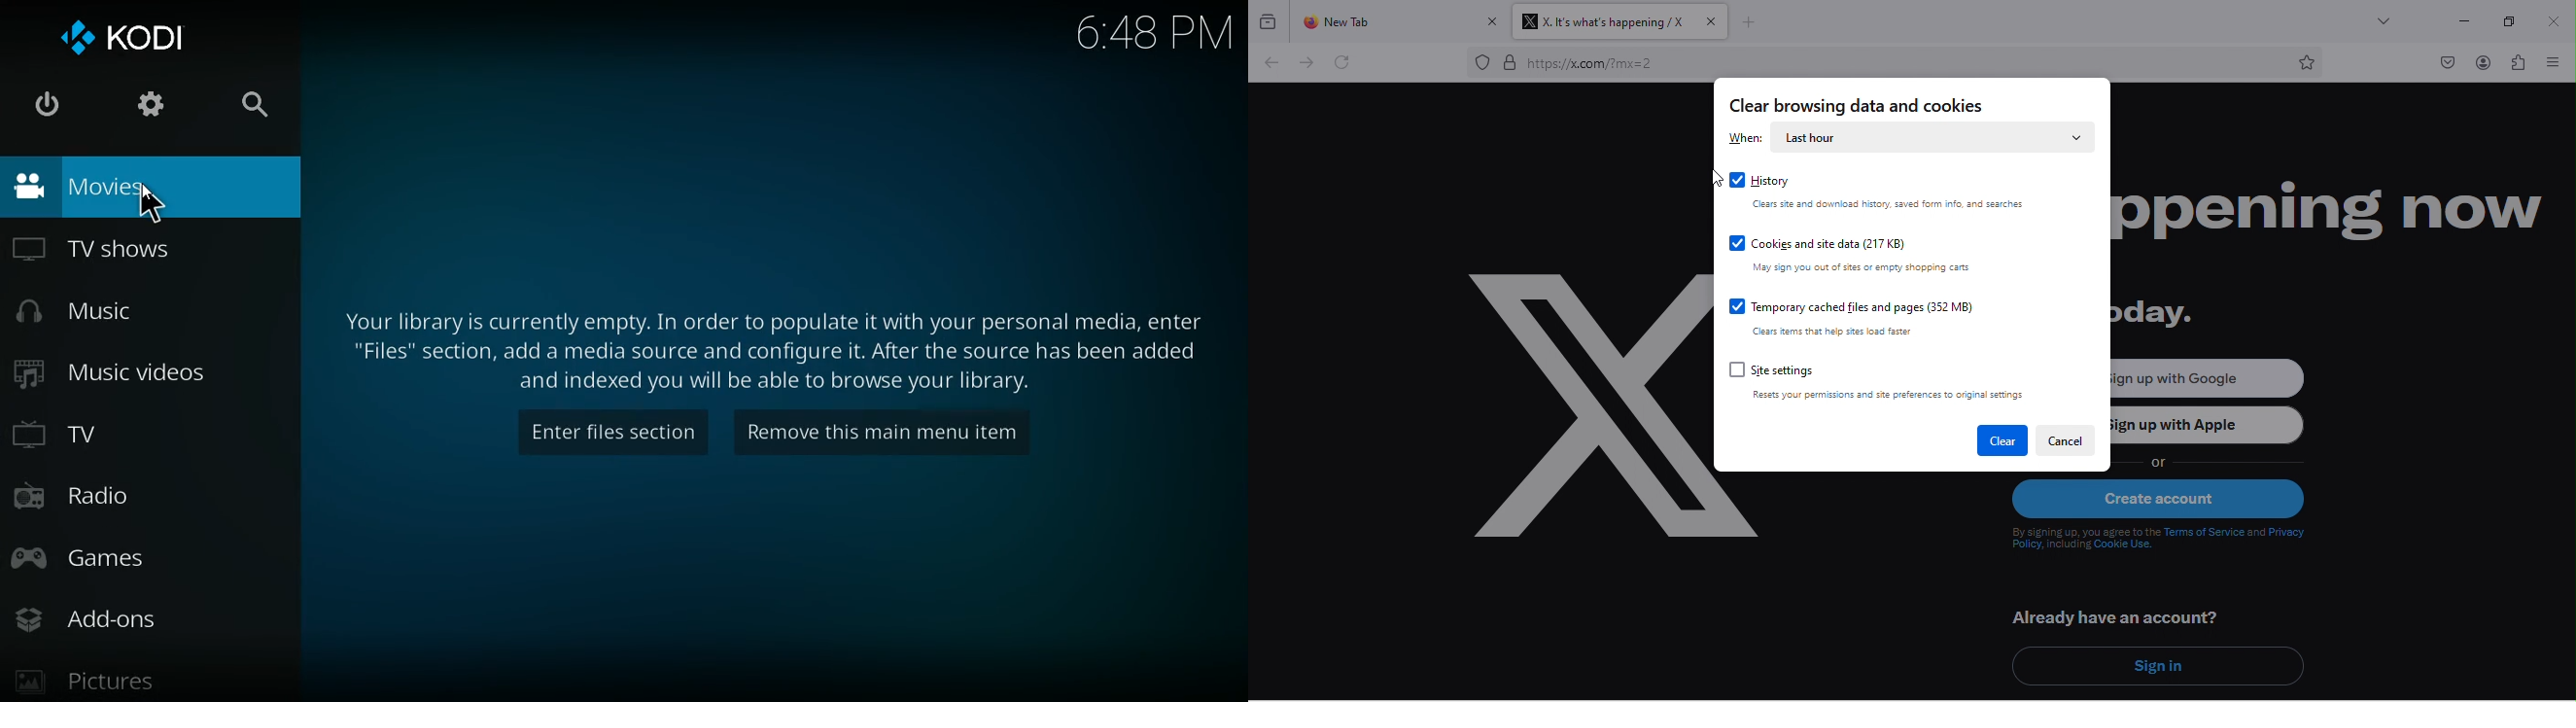 The height and width of the screenshot is (728, 2576). I want to click on sign up with google, so click(2211, 376).